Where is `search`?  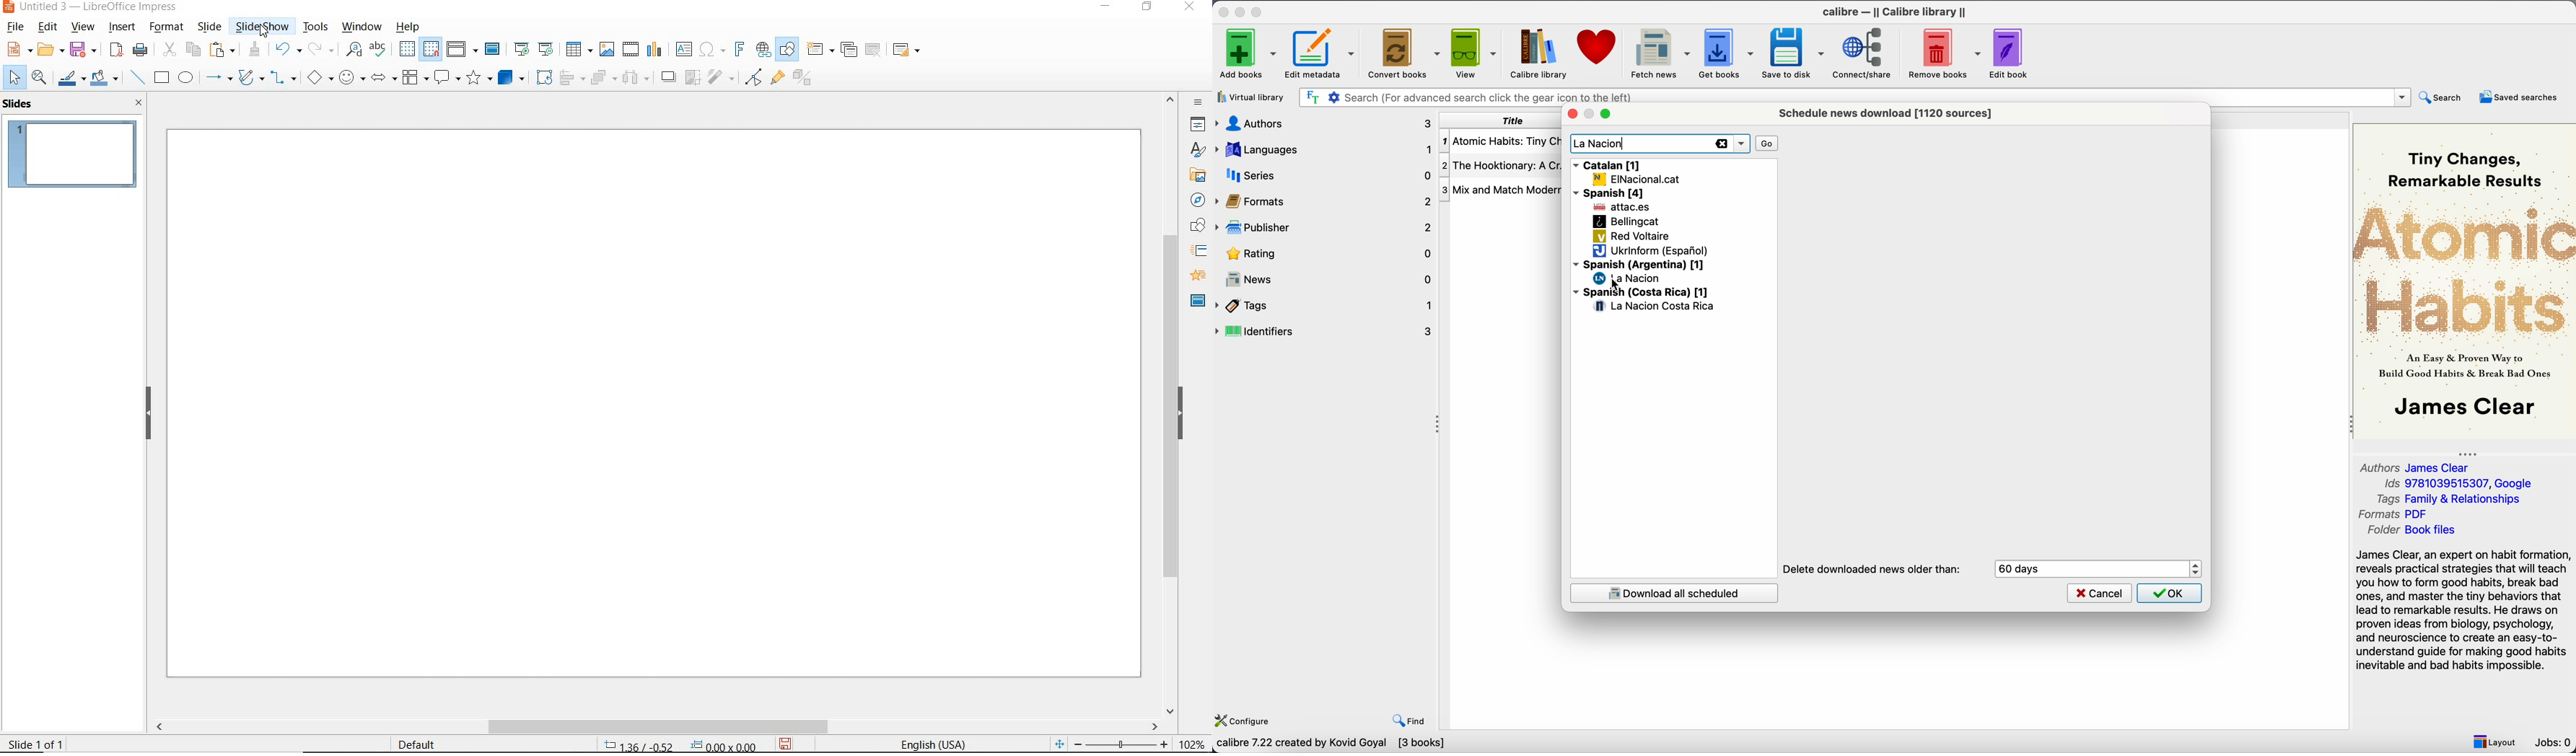 search is located at coordinates (2442, 98).